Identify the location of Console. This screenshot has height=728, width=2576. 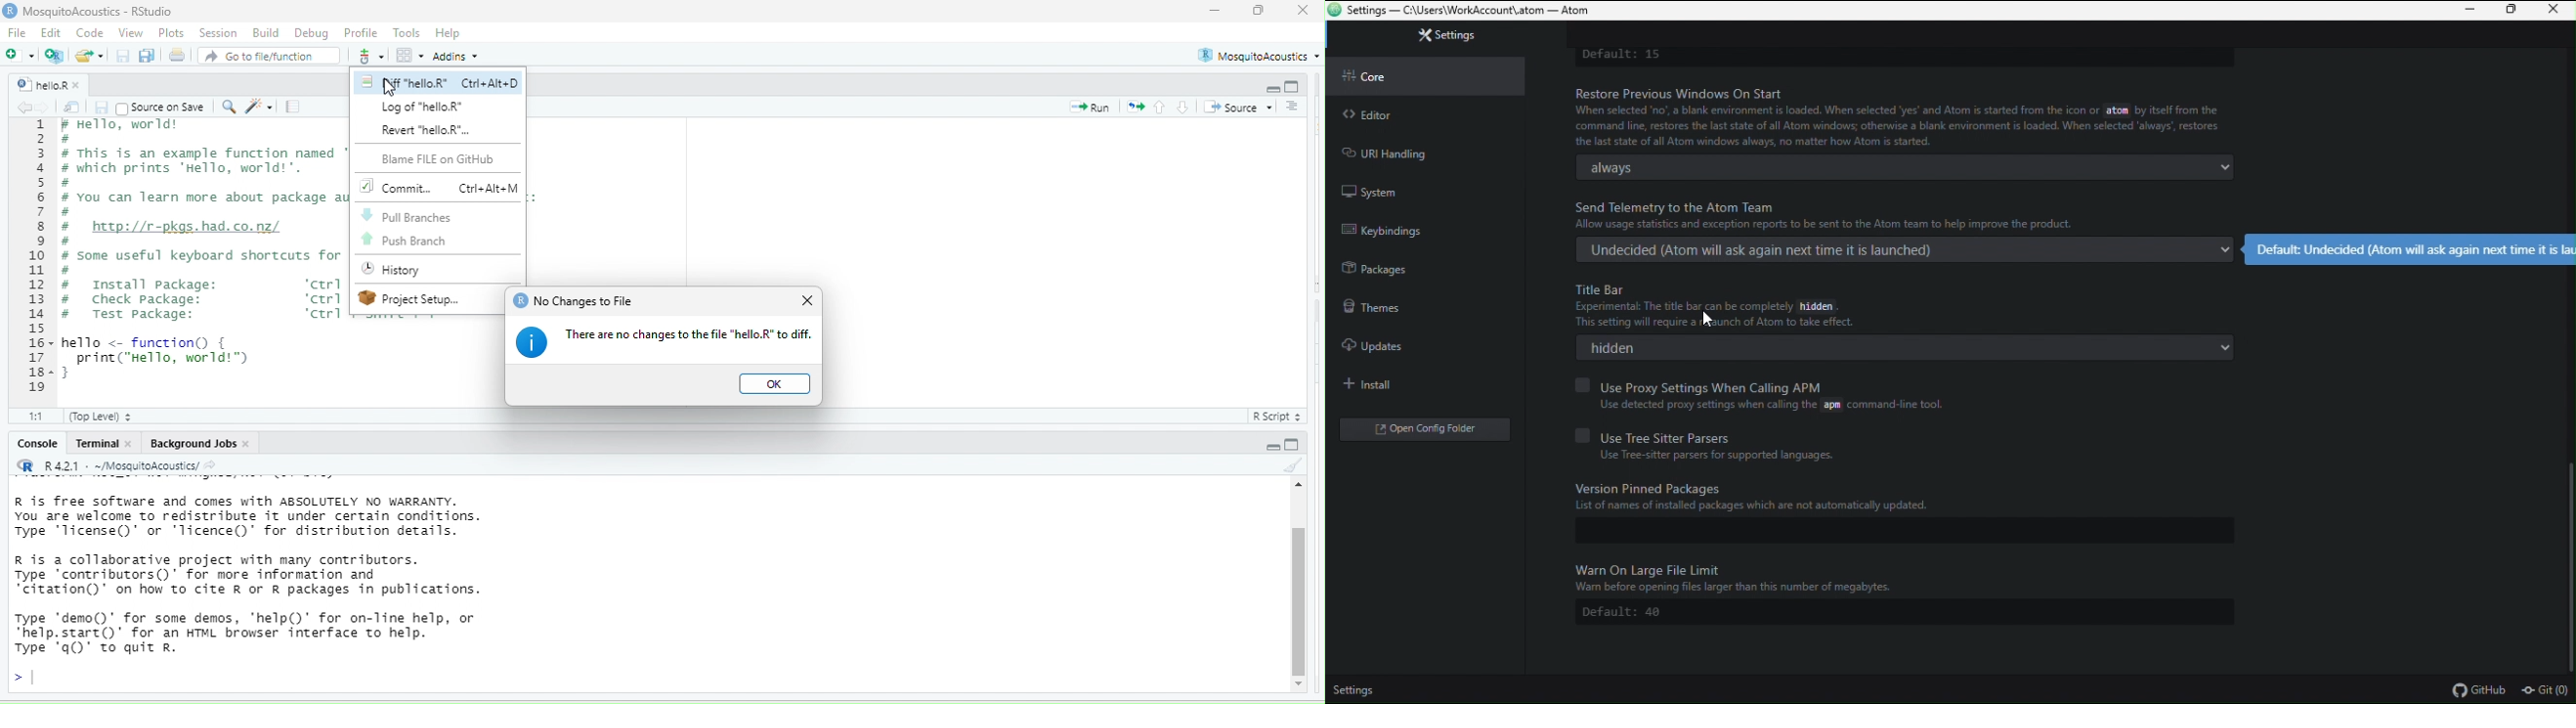
(40, 446).